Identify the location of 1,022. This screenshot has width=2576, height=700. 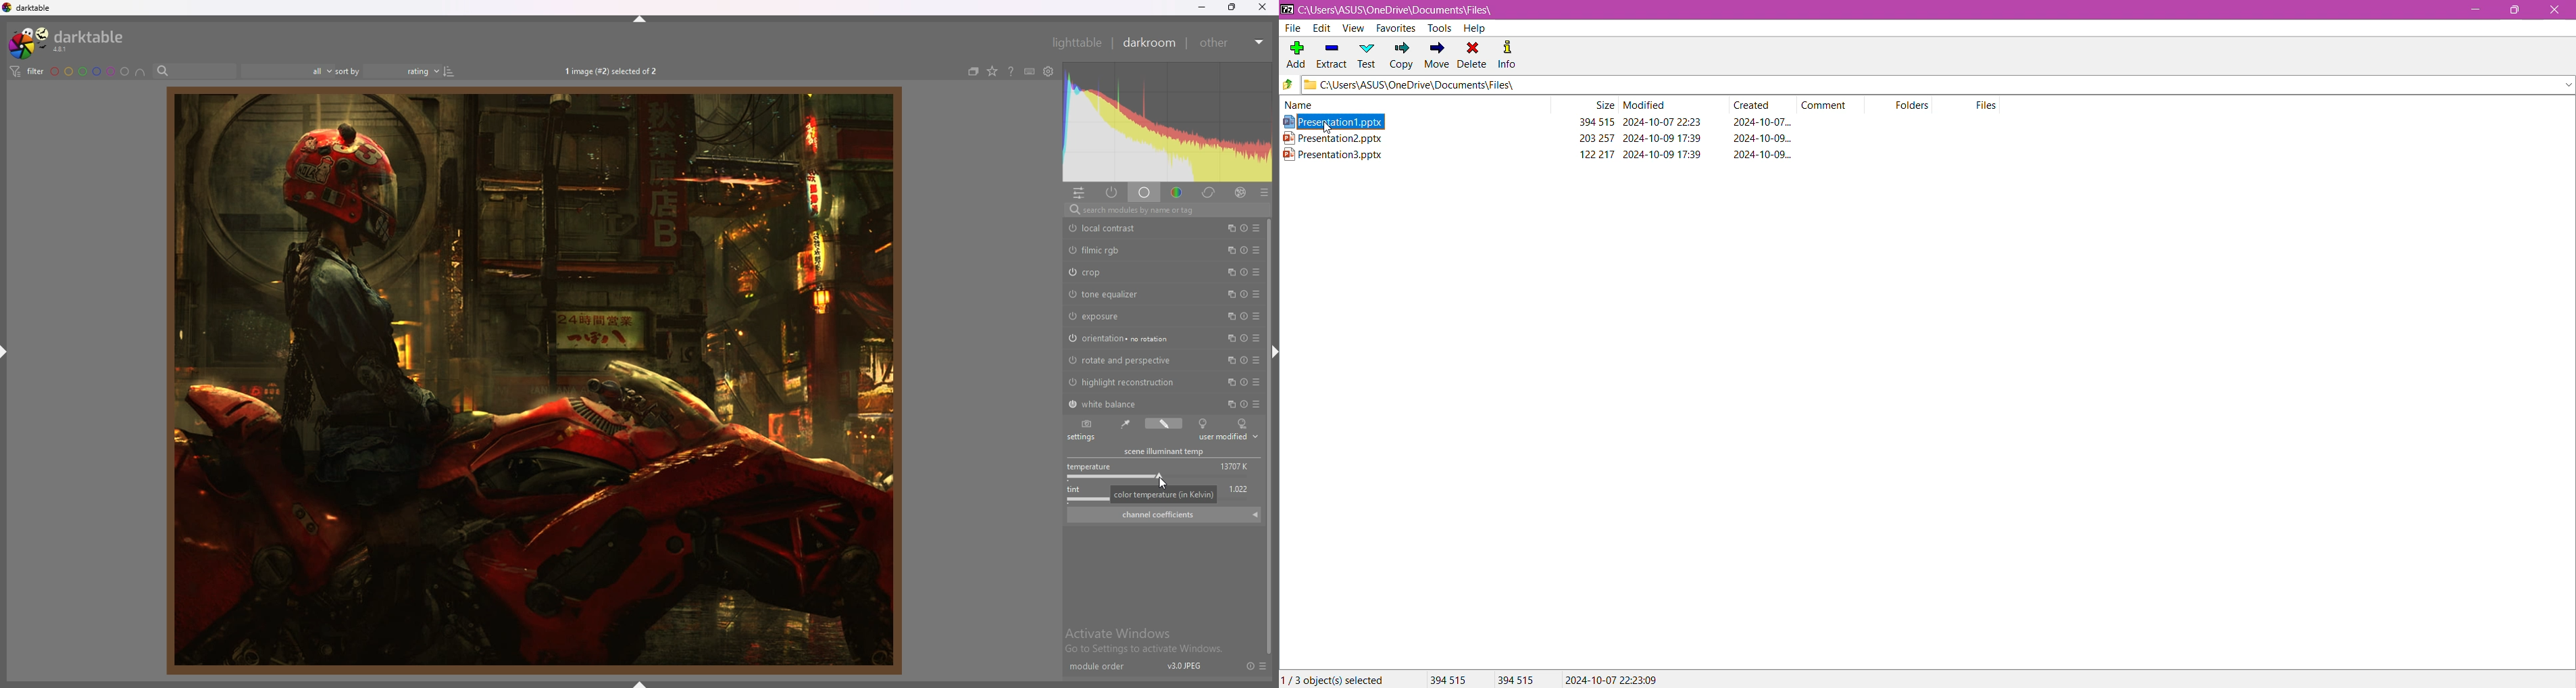
(1244, 491).